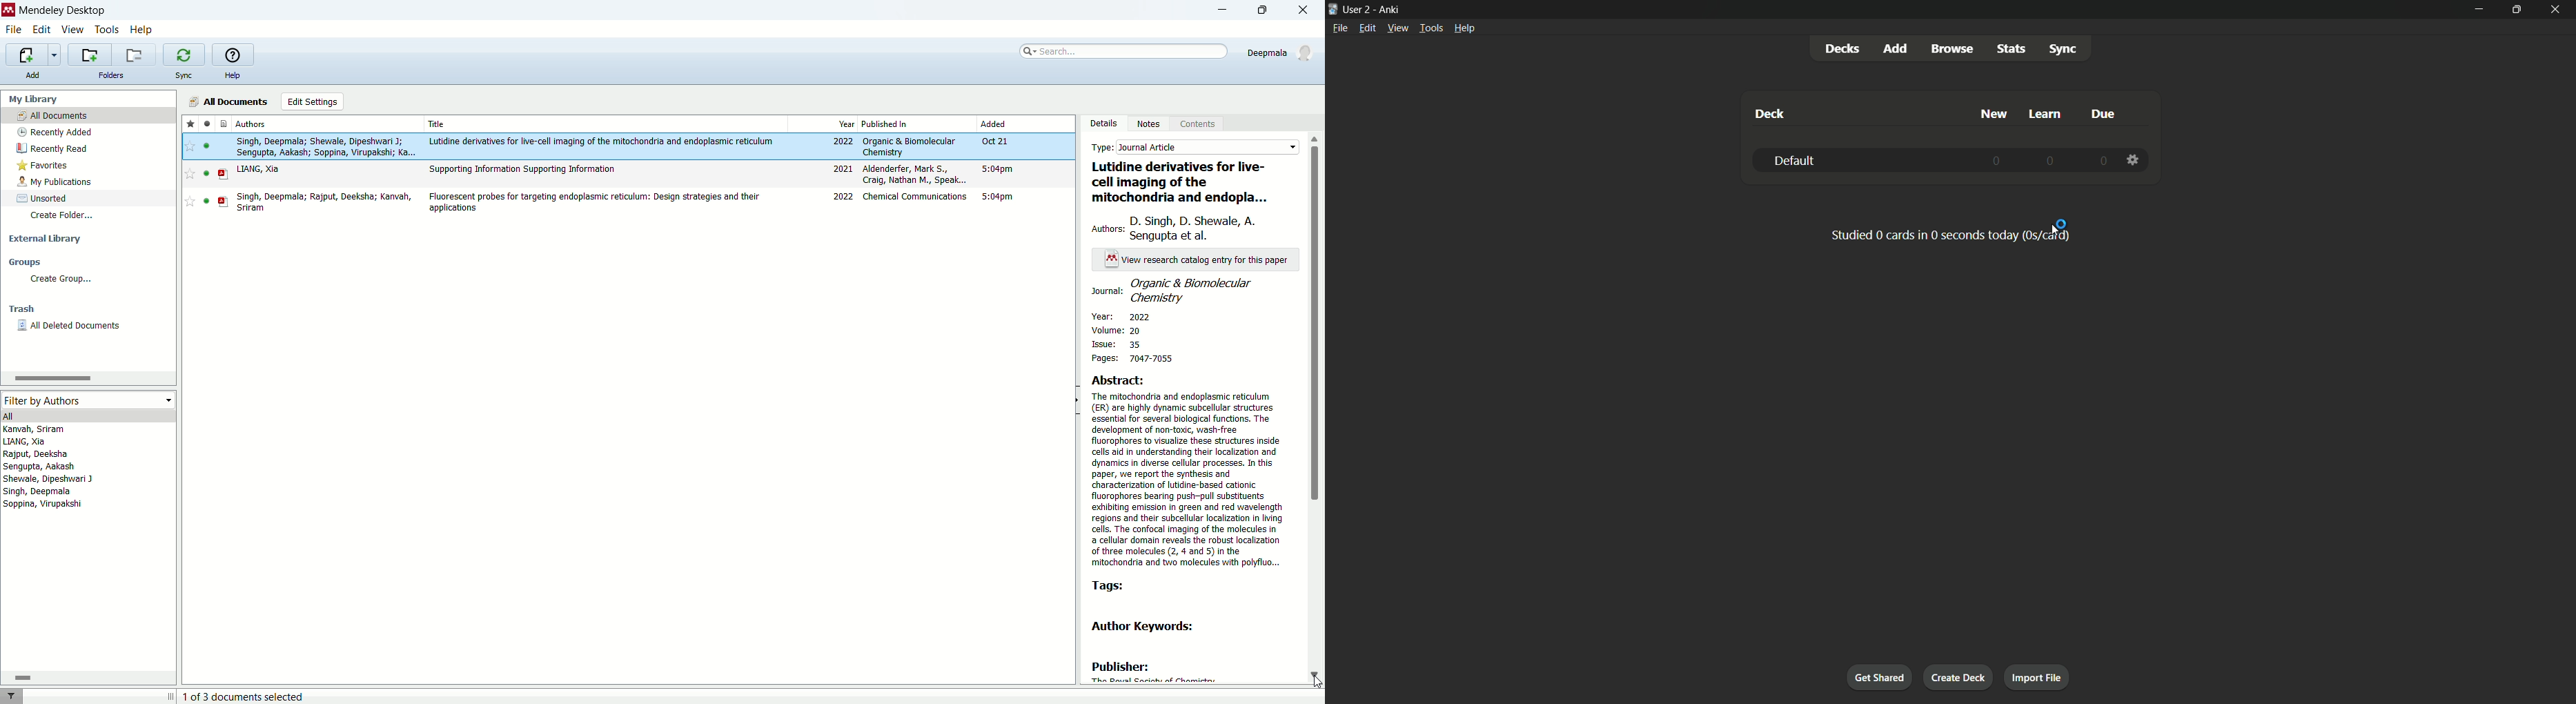  What do you see at coordinates (1842, 48) in the screenshot?
I see `Decks` at bounding box center [1842, 48].